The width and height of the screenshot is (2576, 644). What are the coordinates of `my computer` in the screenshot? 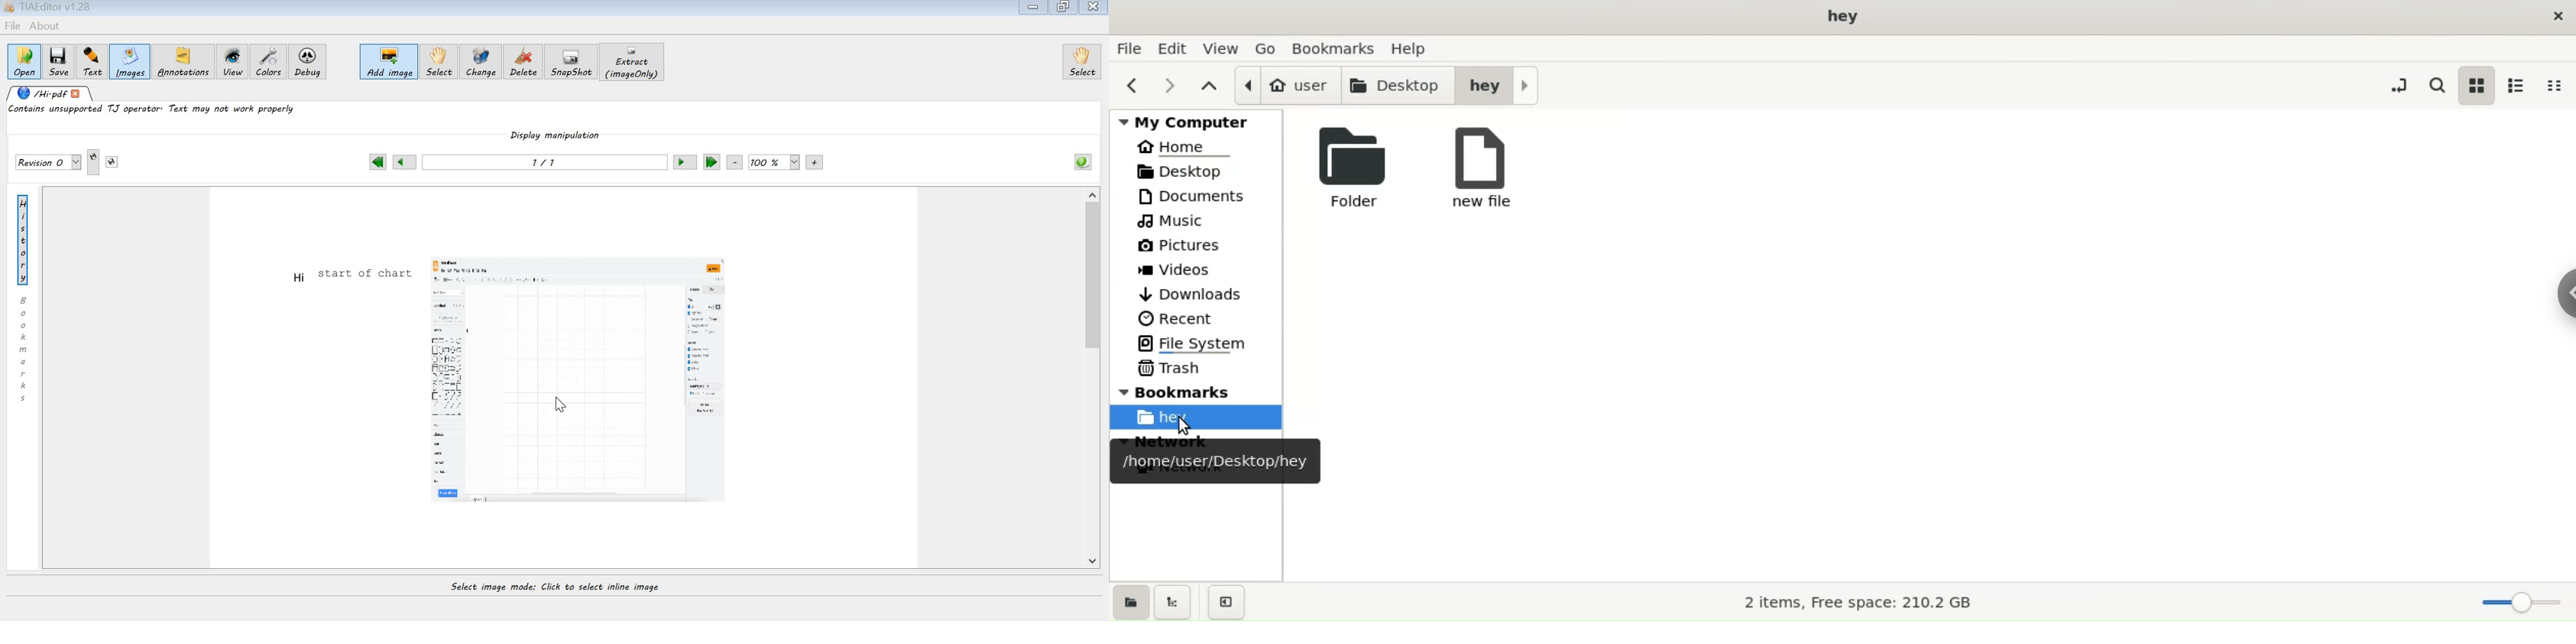 It's located at (1199, 119).